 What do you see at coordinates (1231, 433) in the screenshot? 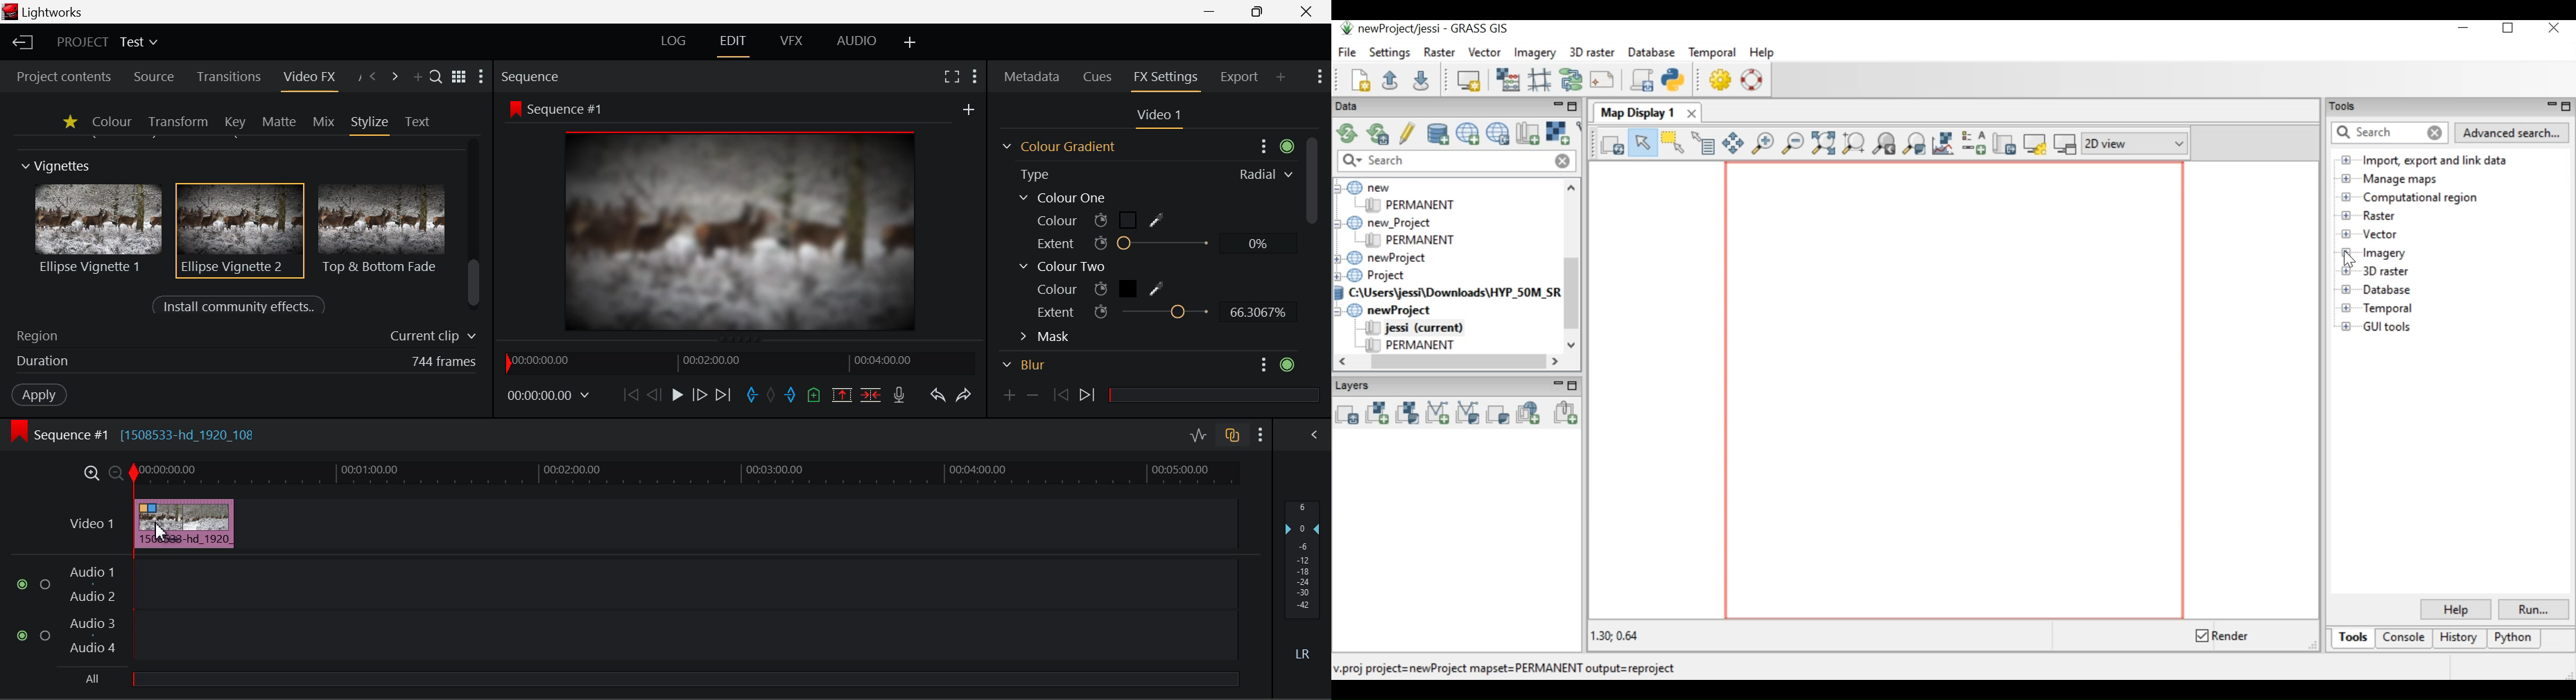
I see `Toggle auto track sync` at bounding box center [1231, 433].